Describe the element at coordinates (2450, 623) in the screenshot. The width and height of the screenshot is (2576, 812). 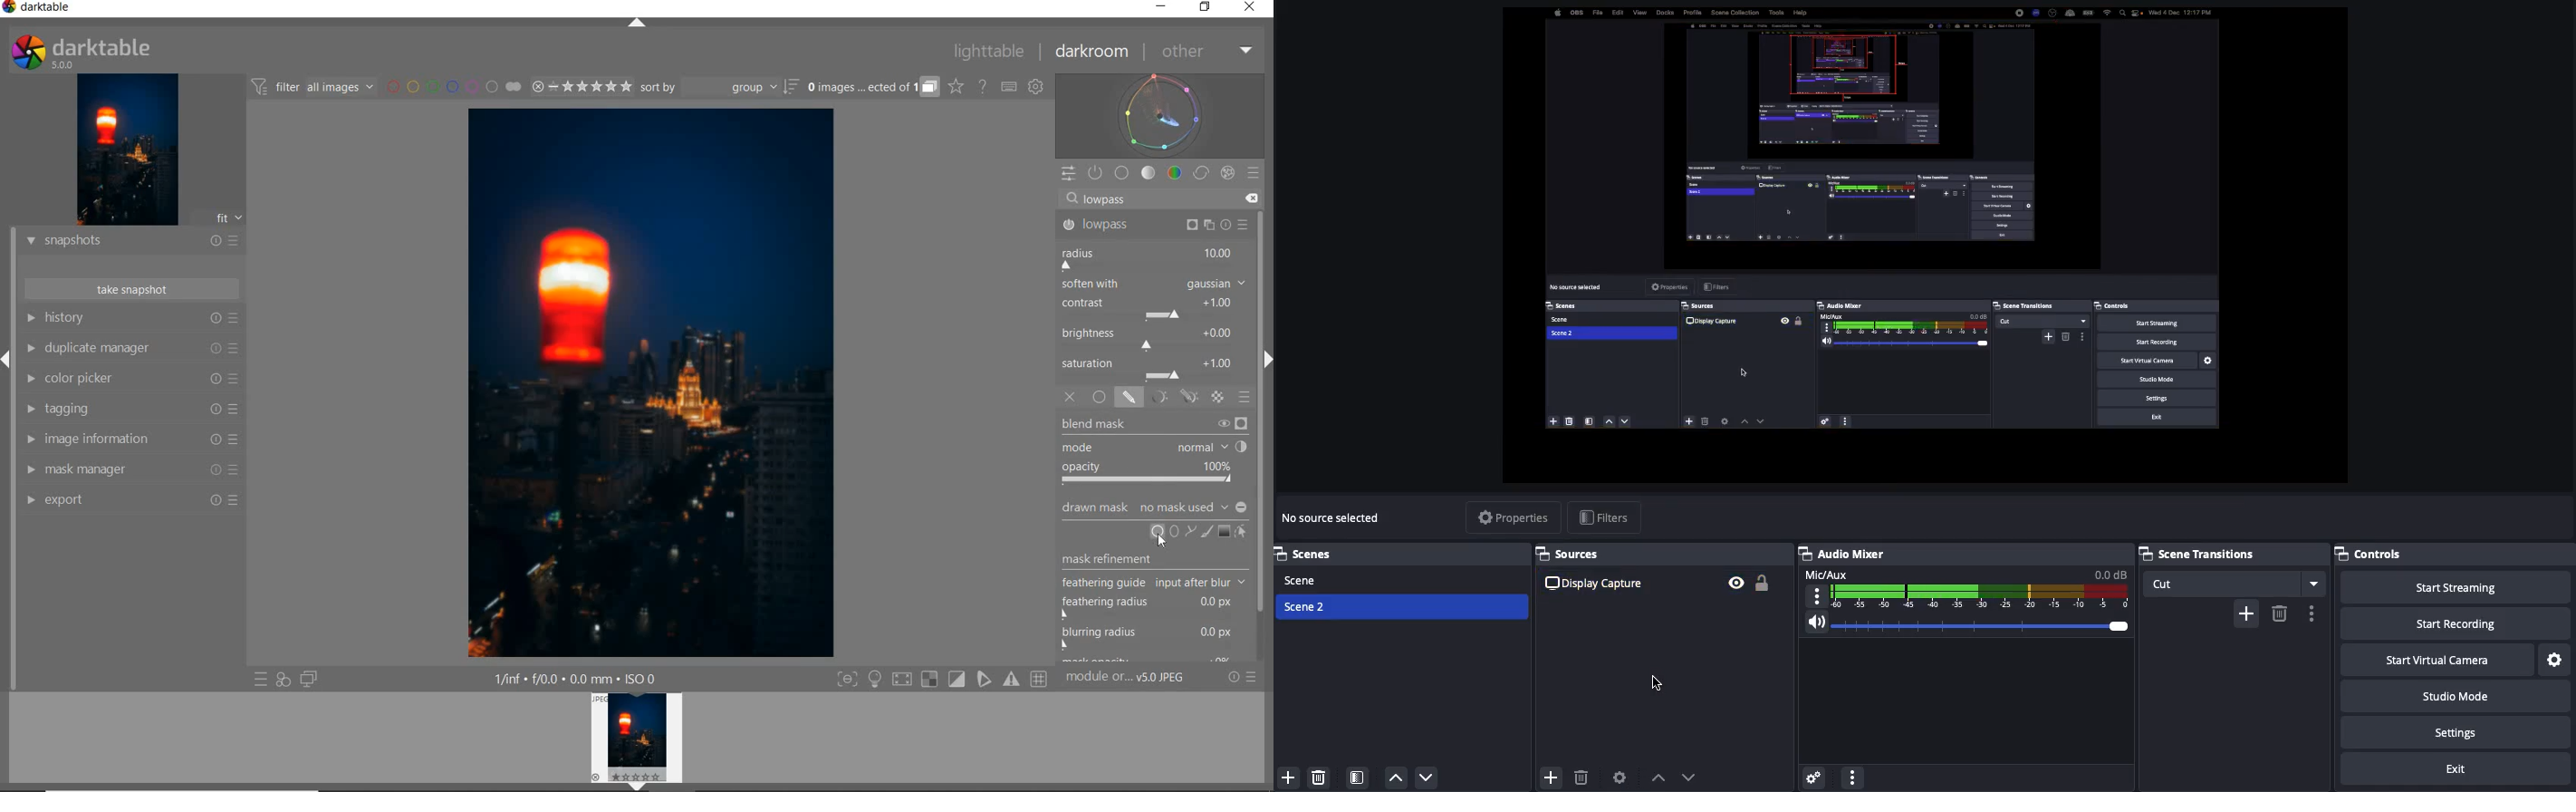
I see `Start recording` at that location.